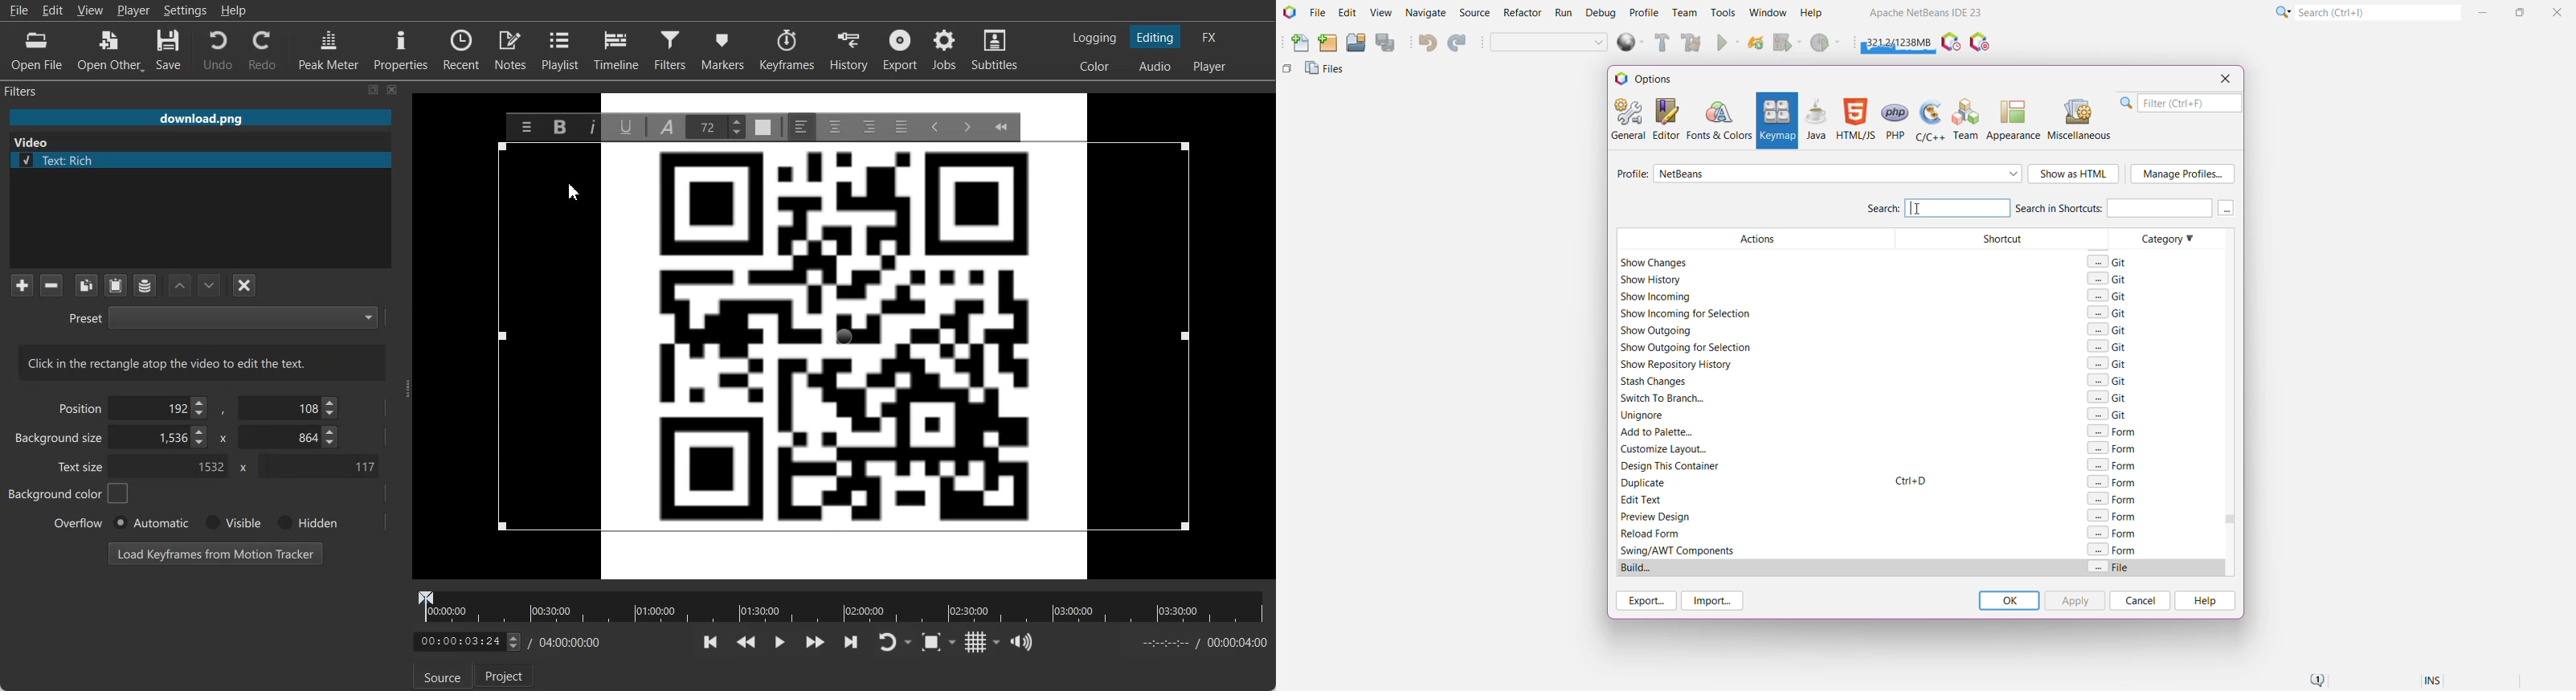  I want to click on Paste Filters, so click(116, 286).